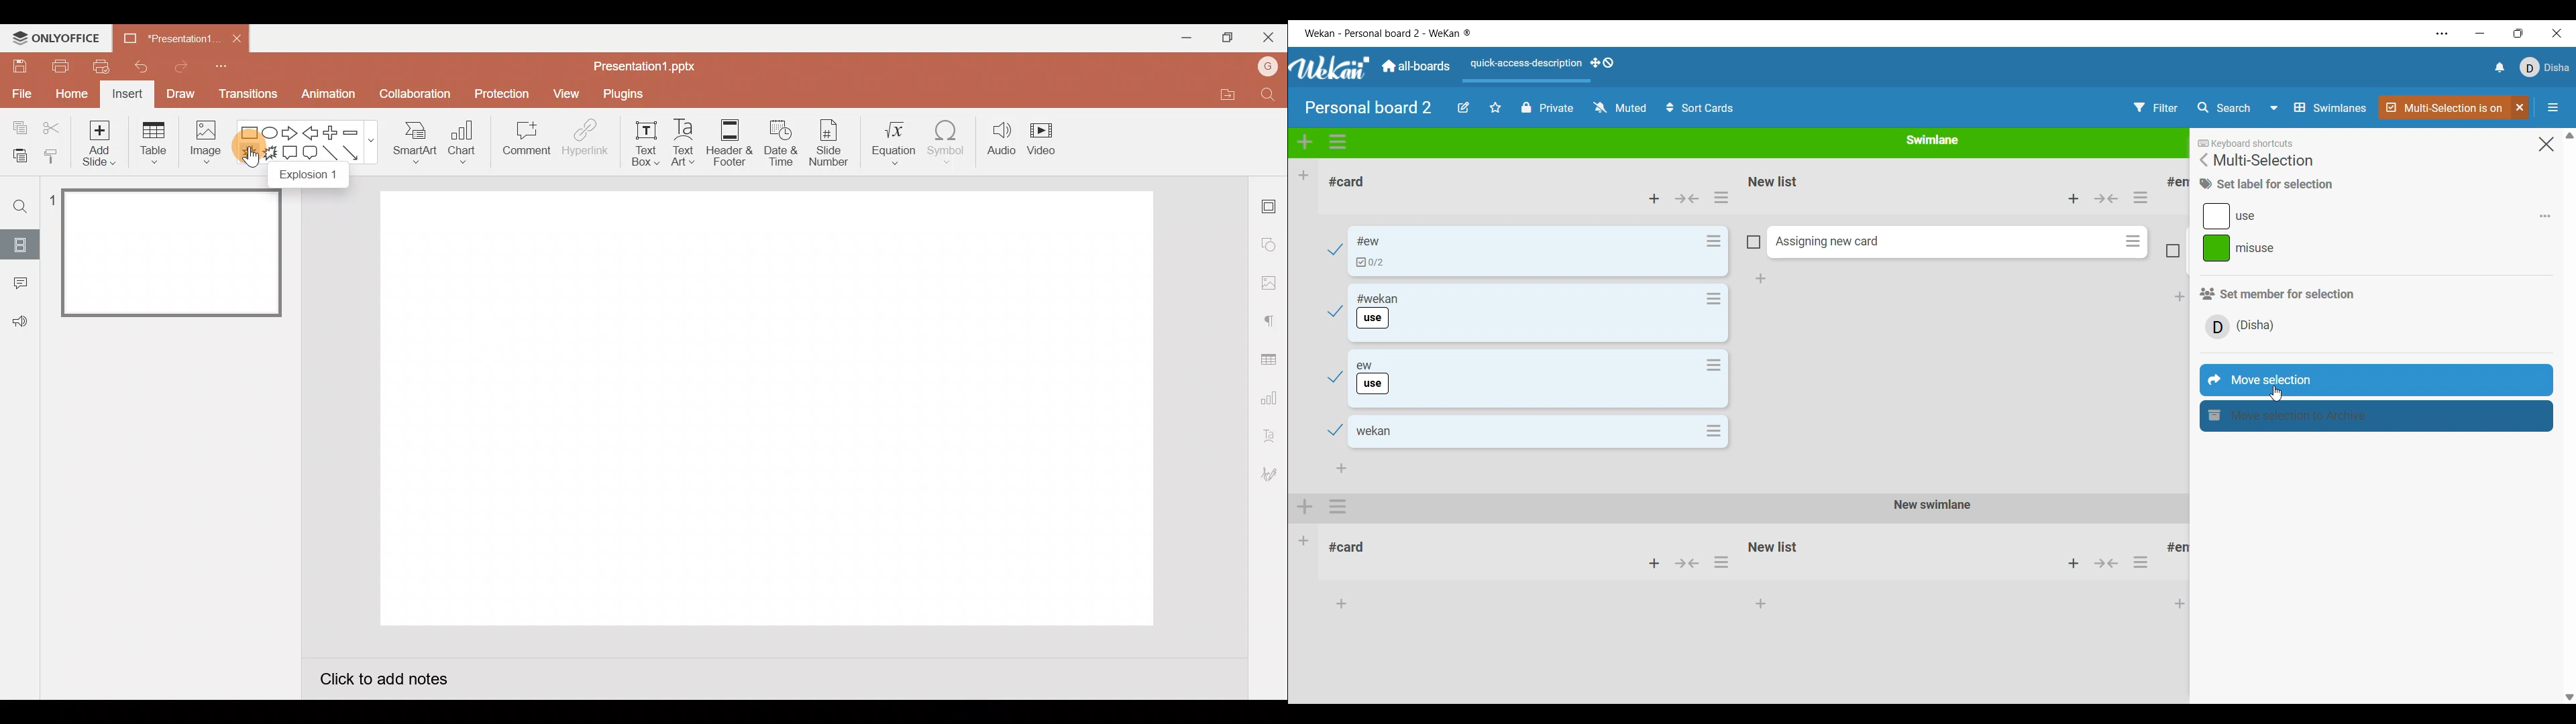 This screenshot has height=728, width=2576. What do you see at coordinates (1338, 142) in the screenshot?
I see `Swimlane actions` at bounding box center [1338, 142].